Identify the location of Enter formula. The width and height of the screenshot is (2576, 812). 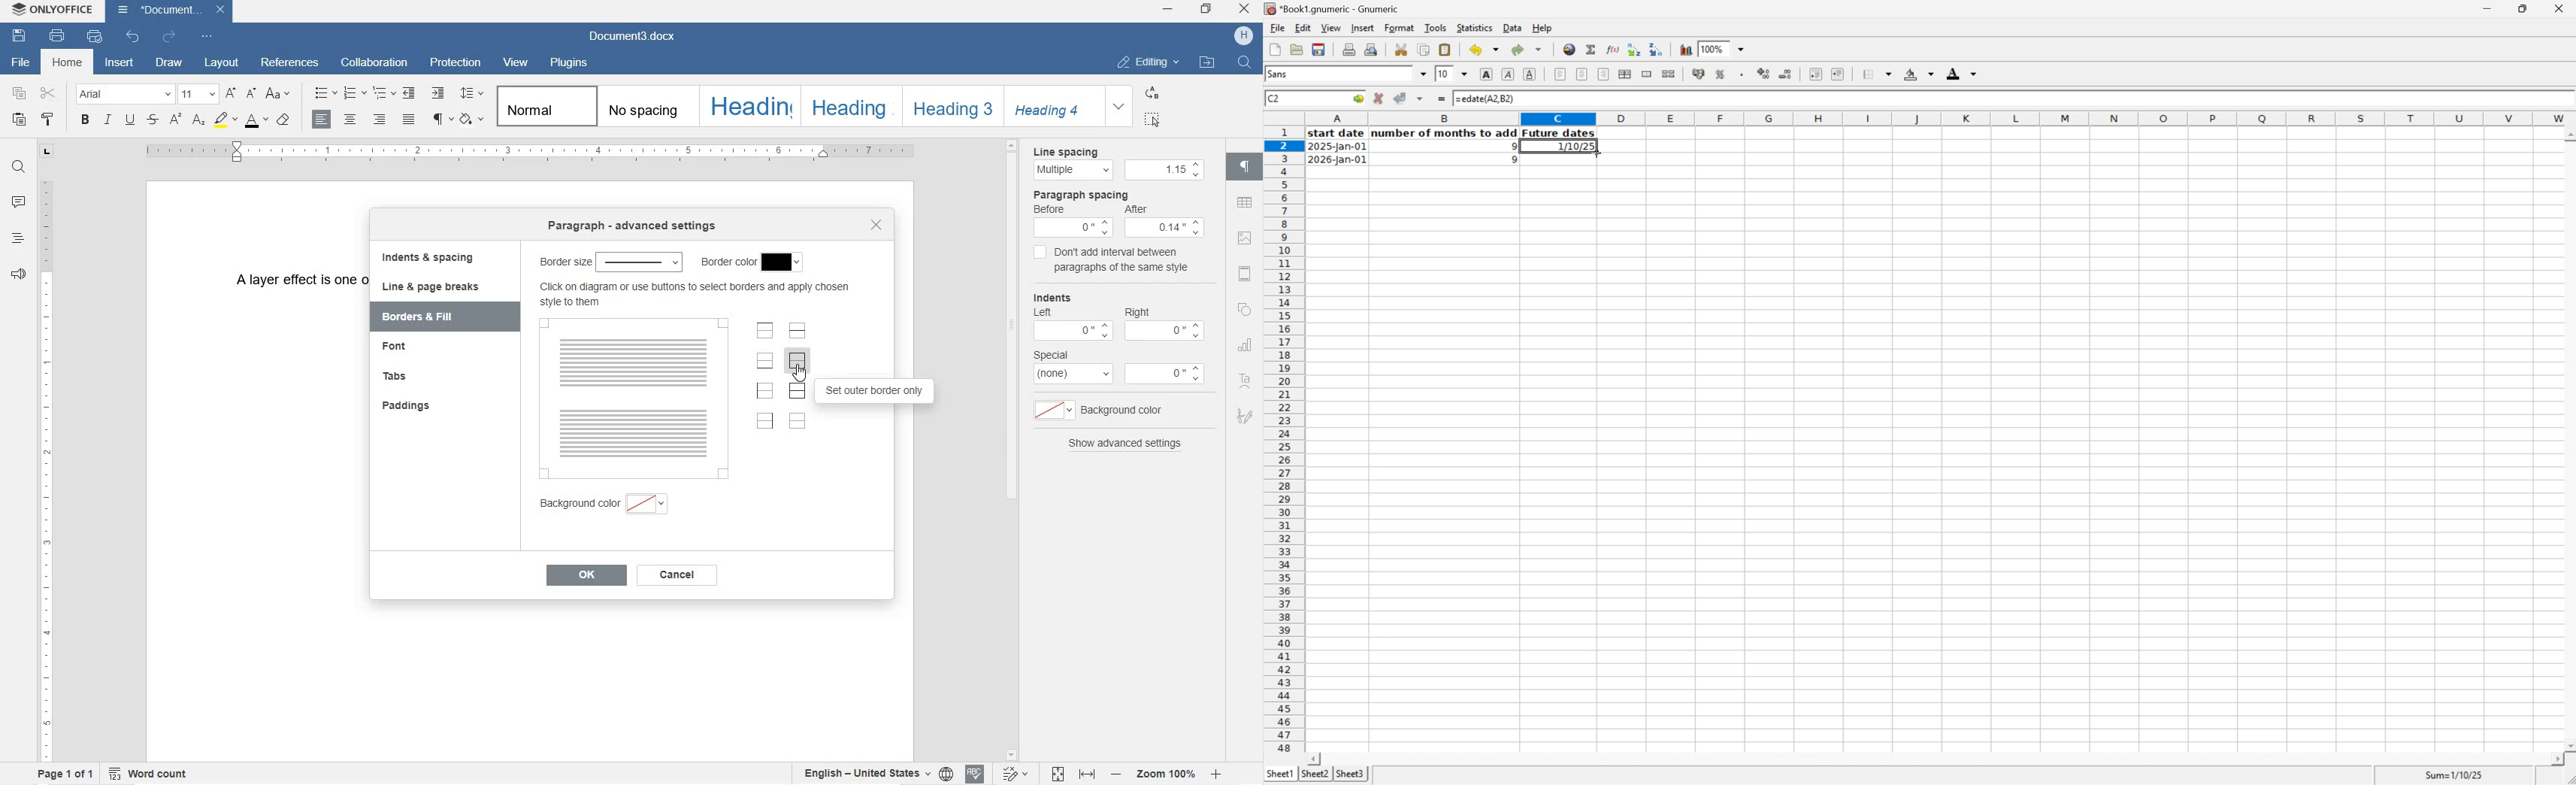
(1443, 97).